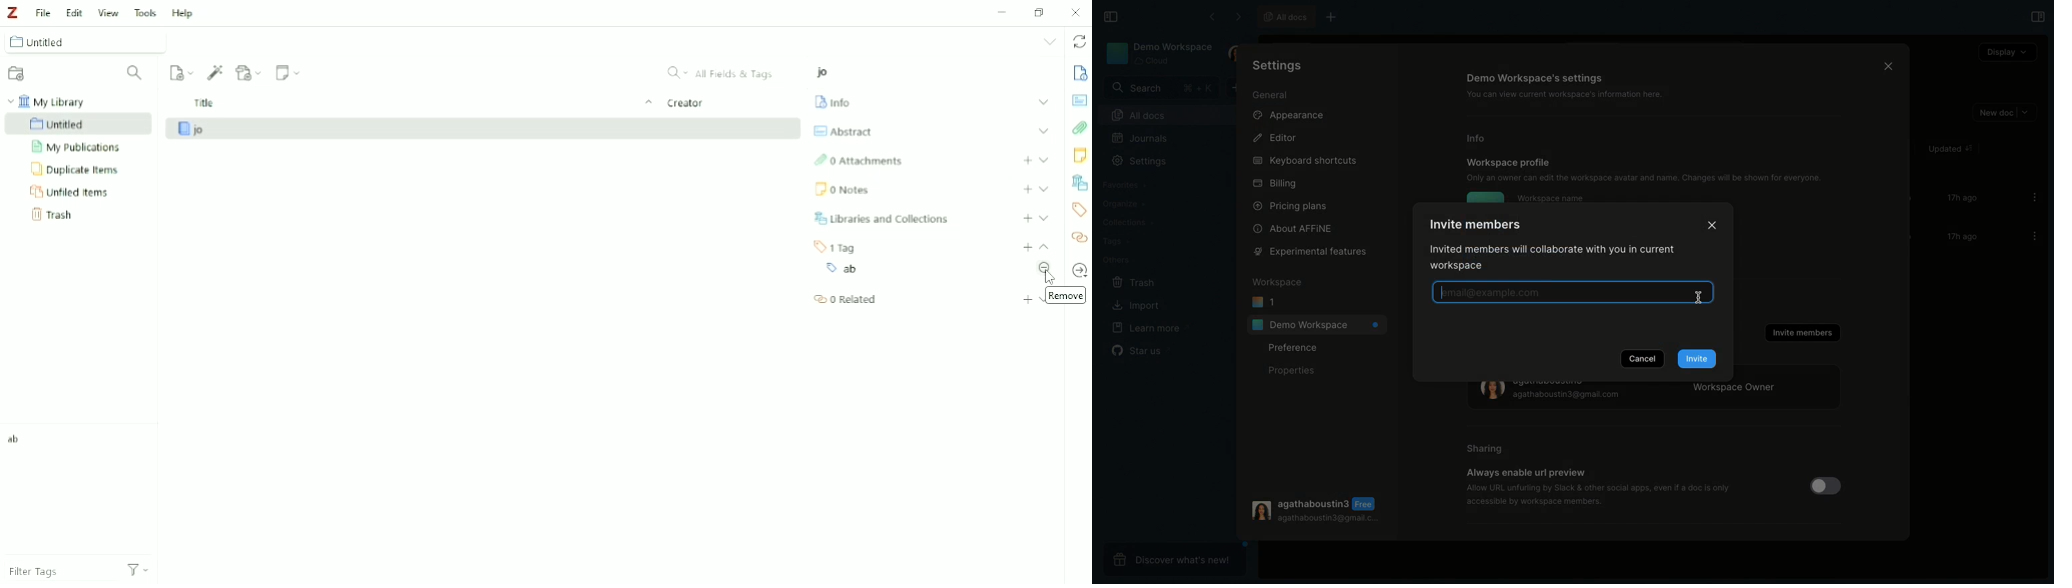 The width and height of the screenshot is (2072, 588). I want to click on New Collection, so click(17, 73).